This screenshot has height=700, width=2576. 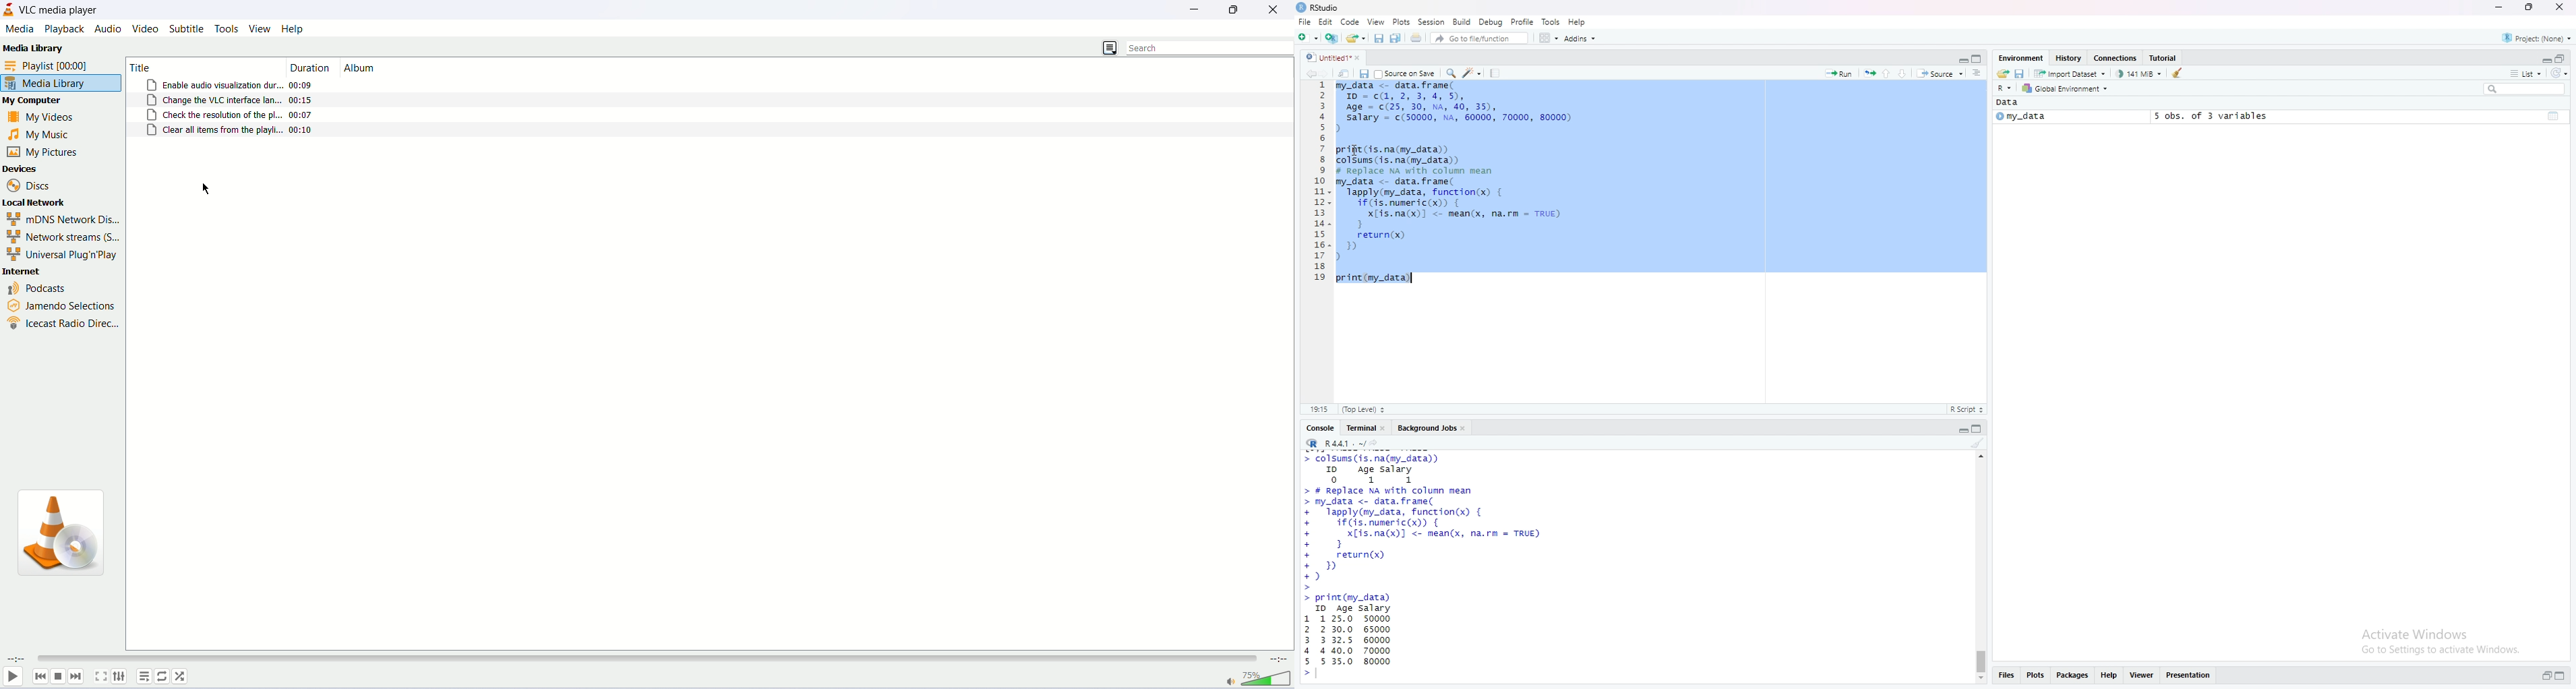 I want to click on 5 obs, of 3 variables, so click(x=2206, y=116).